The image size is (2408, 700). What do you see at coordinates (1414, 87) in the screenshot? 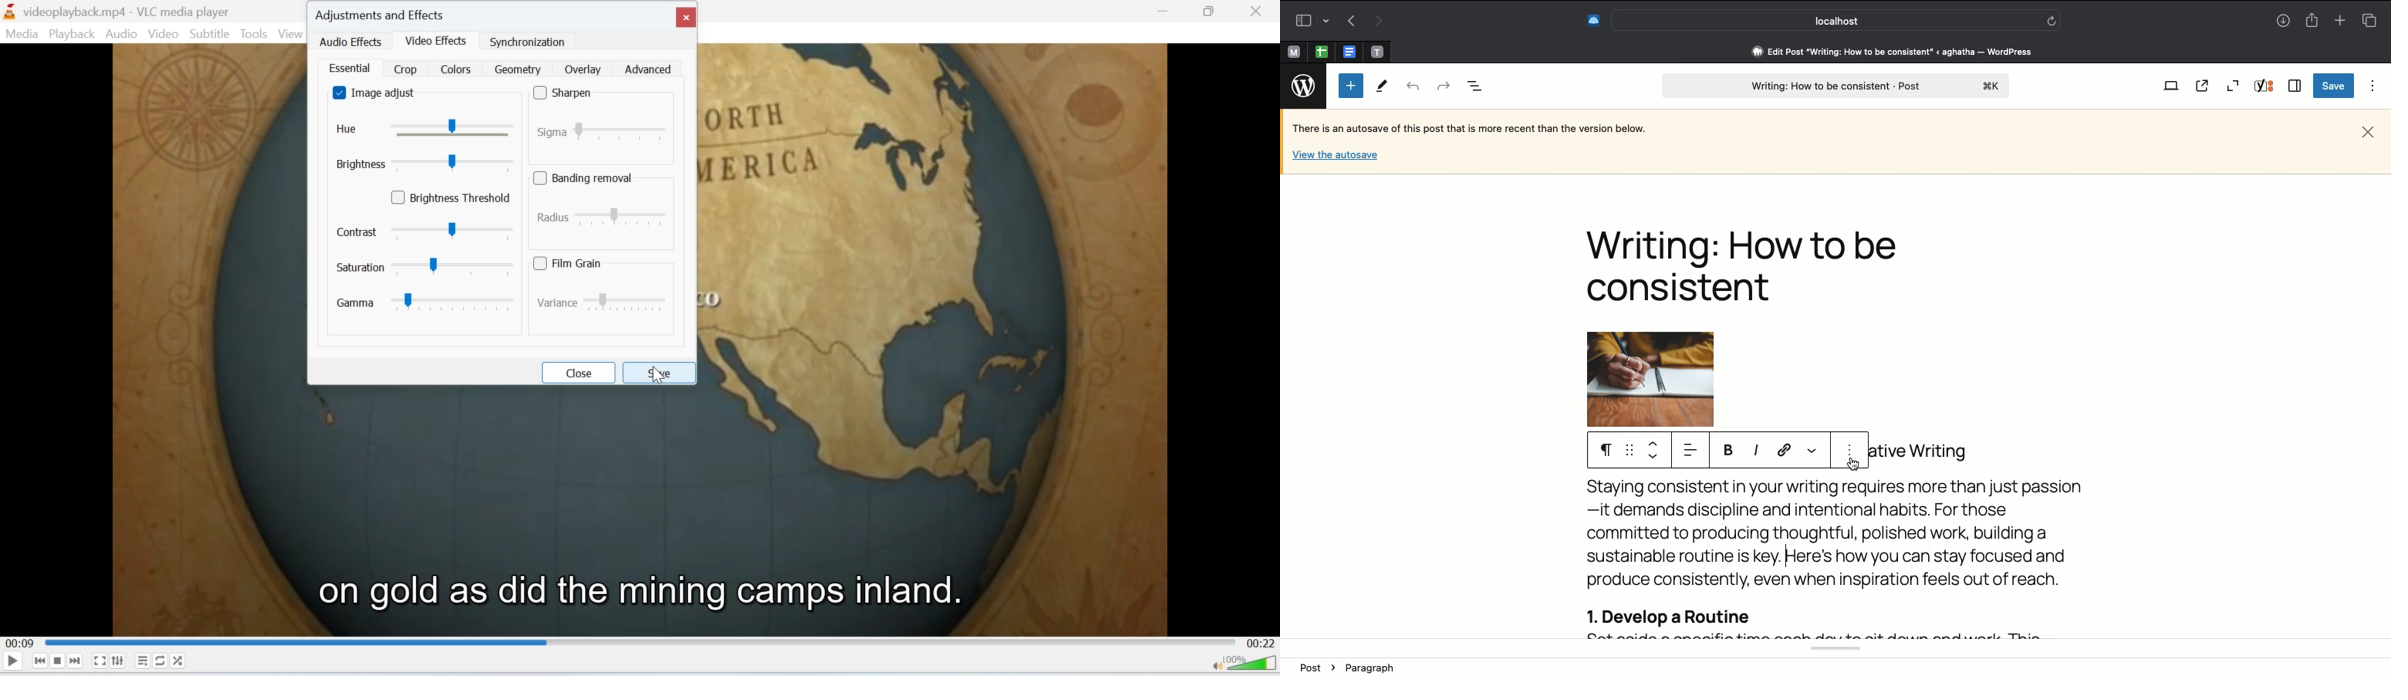
I see `Undo` at bounding box center [1414, 87].